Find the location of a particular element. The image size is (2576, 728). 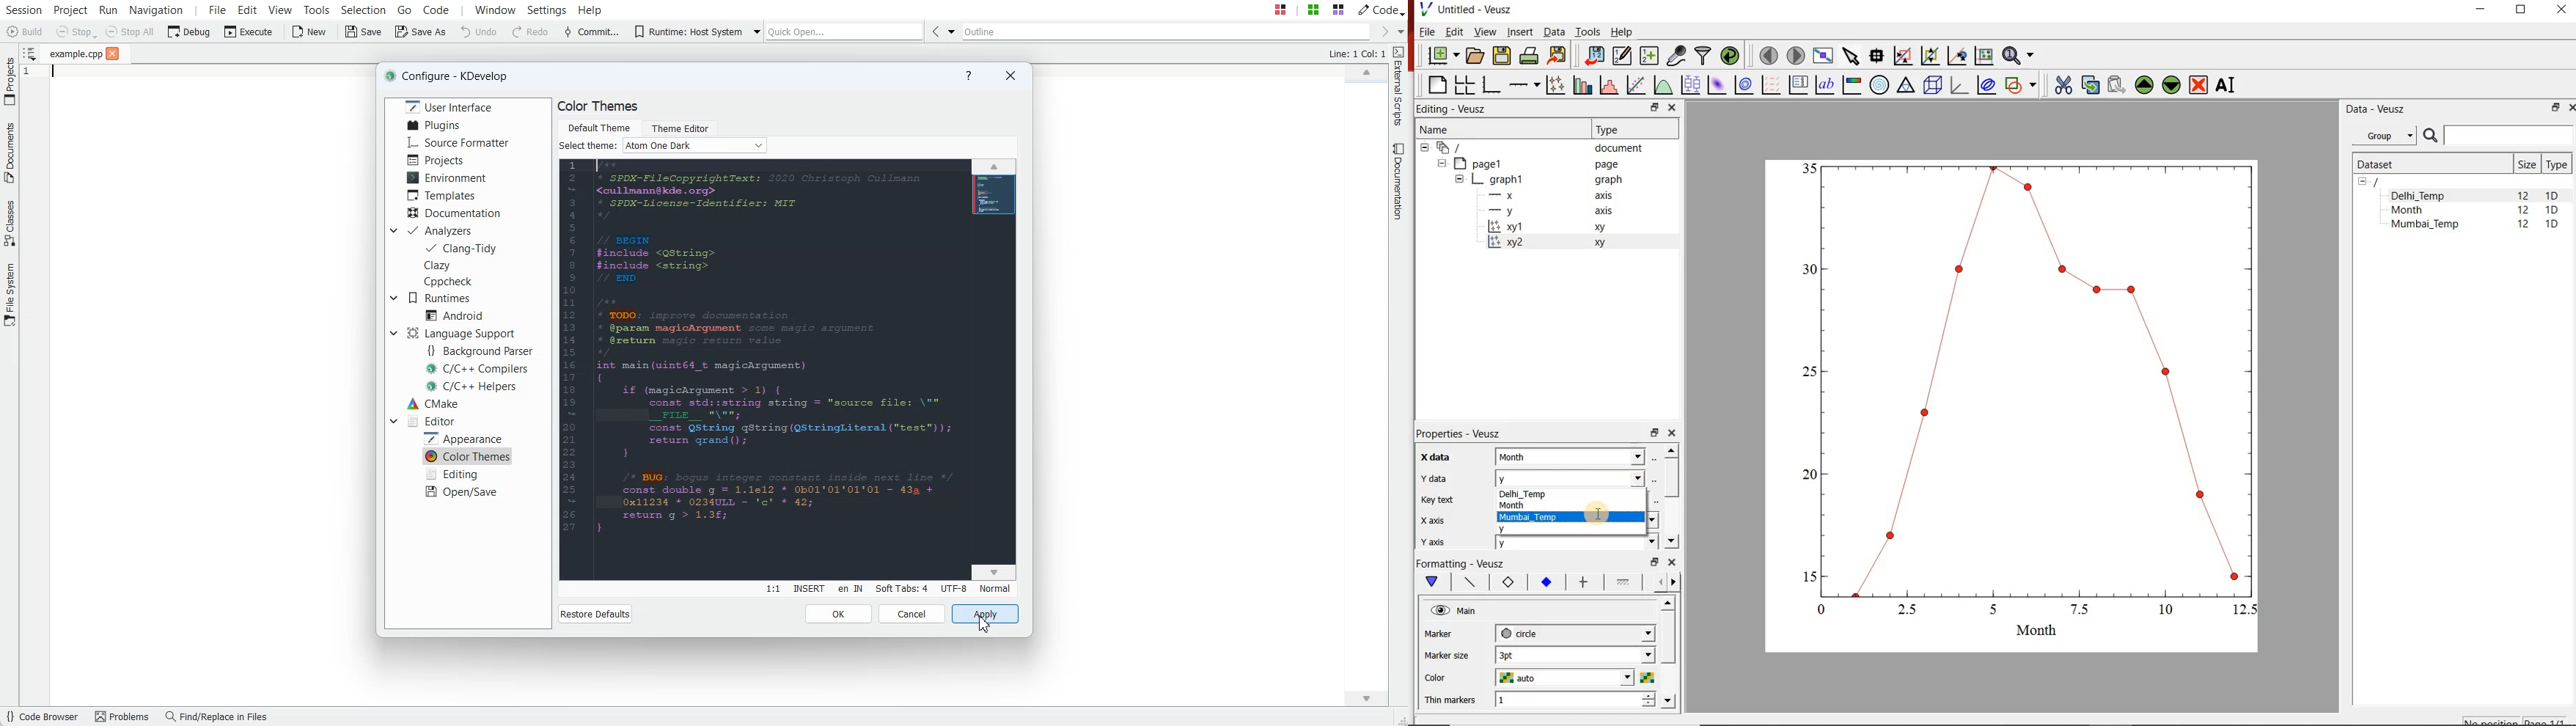

close is located at coordinates (1671, 562).